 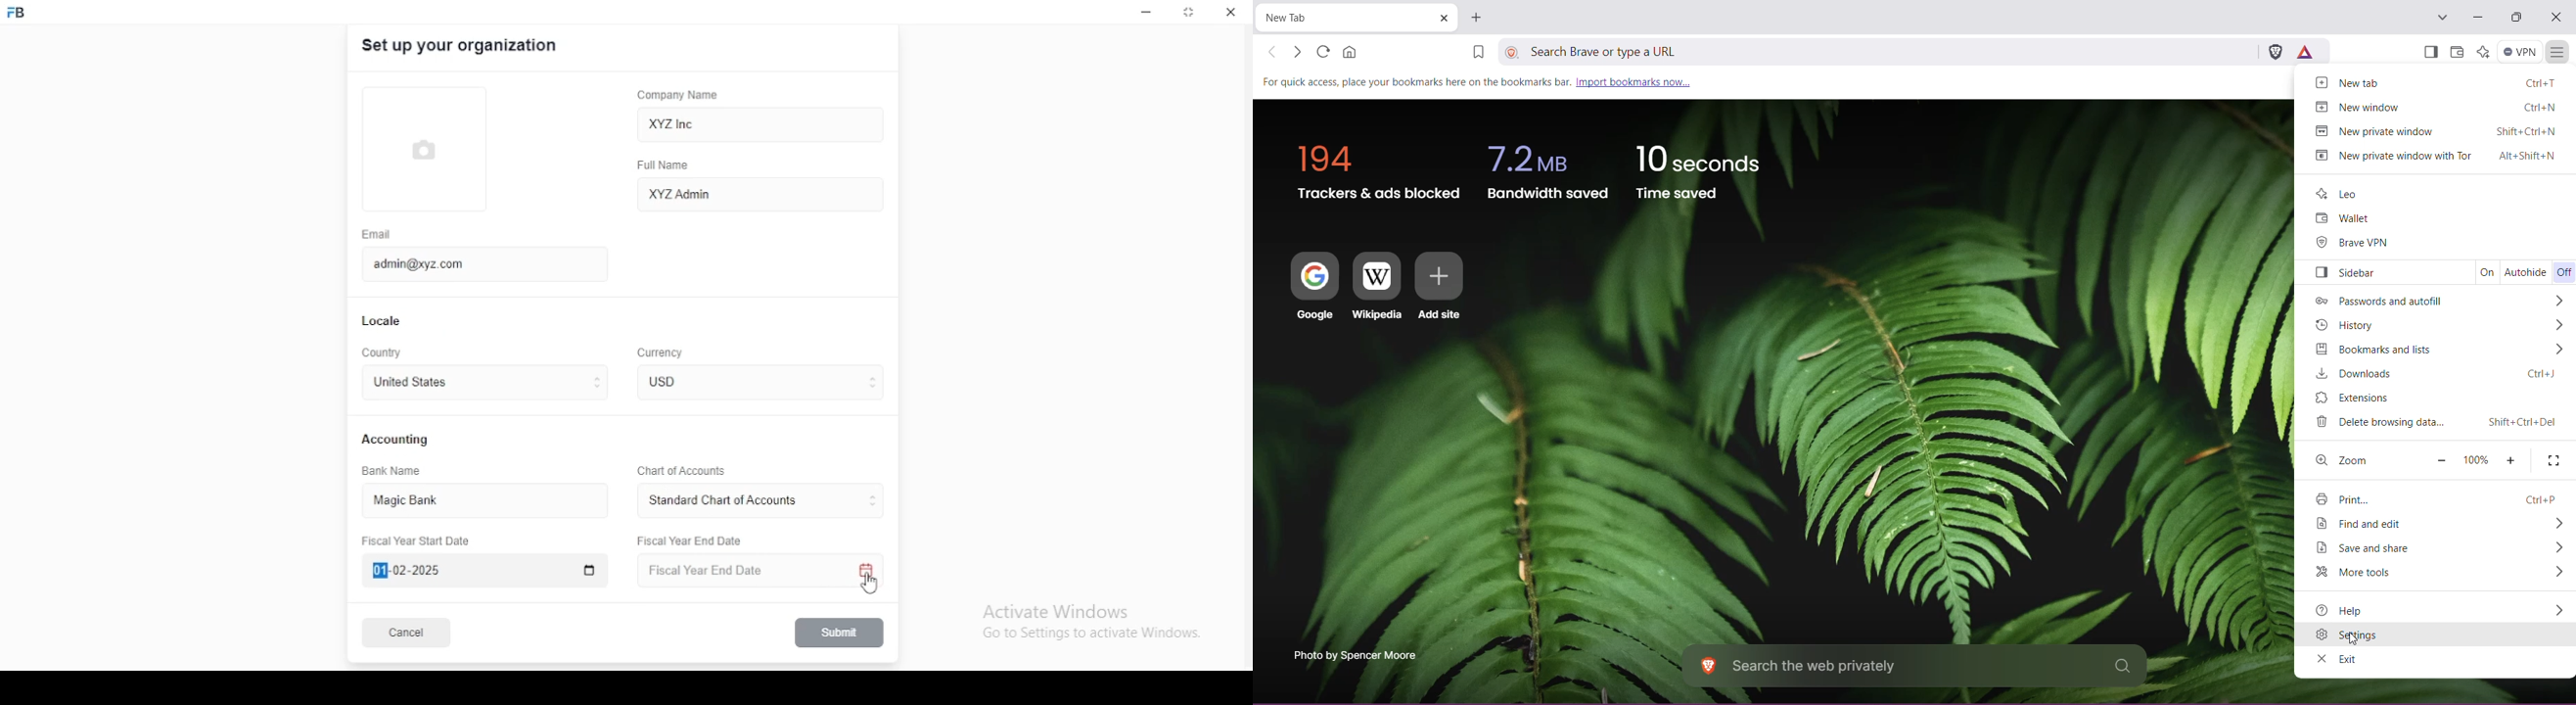 I want to click on admin@xyz.com, so click(x=475, y=262).